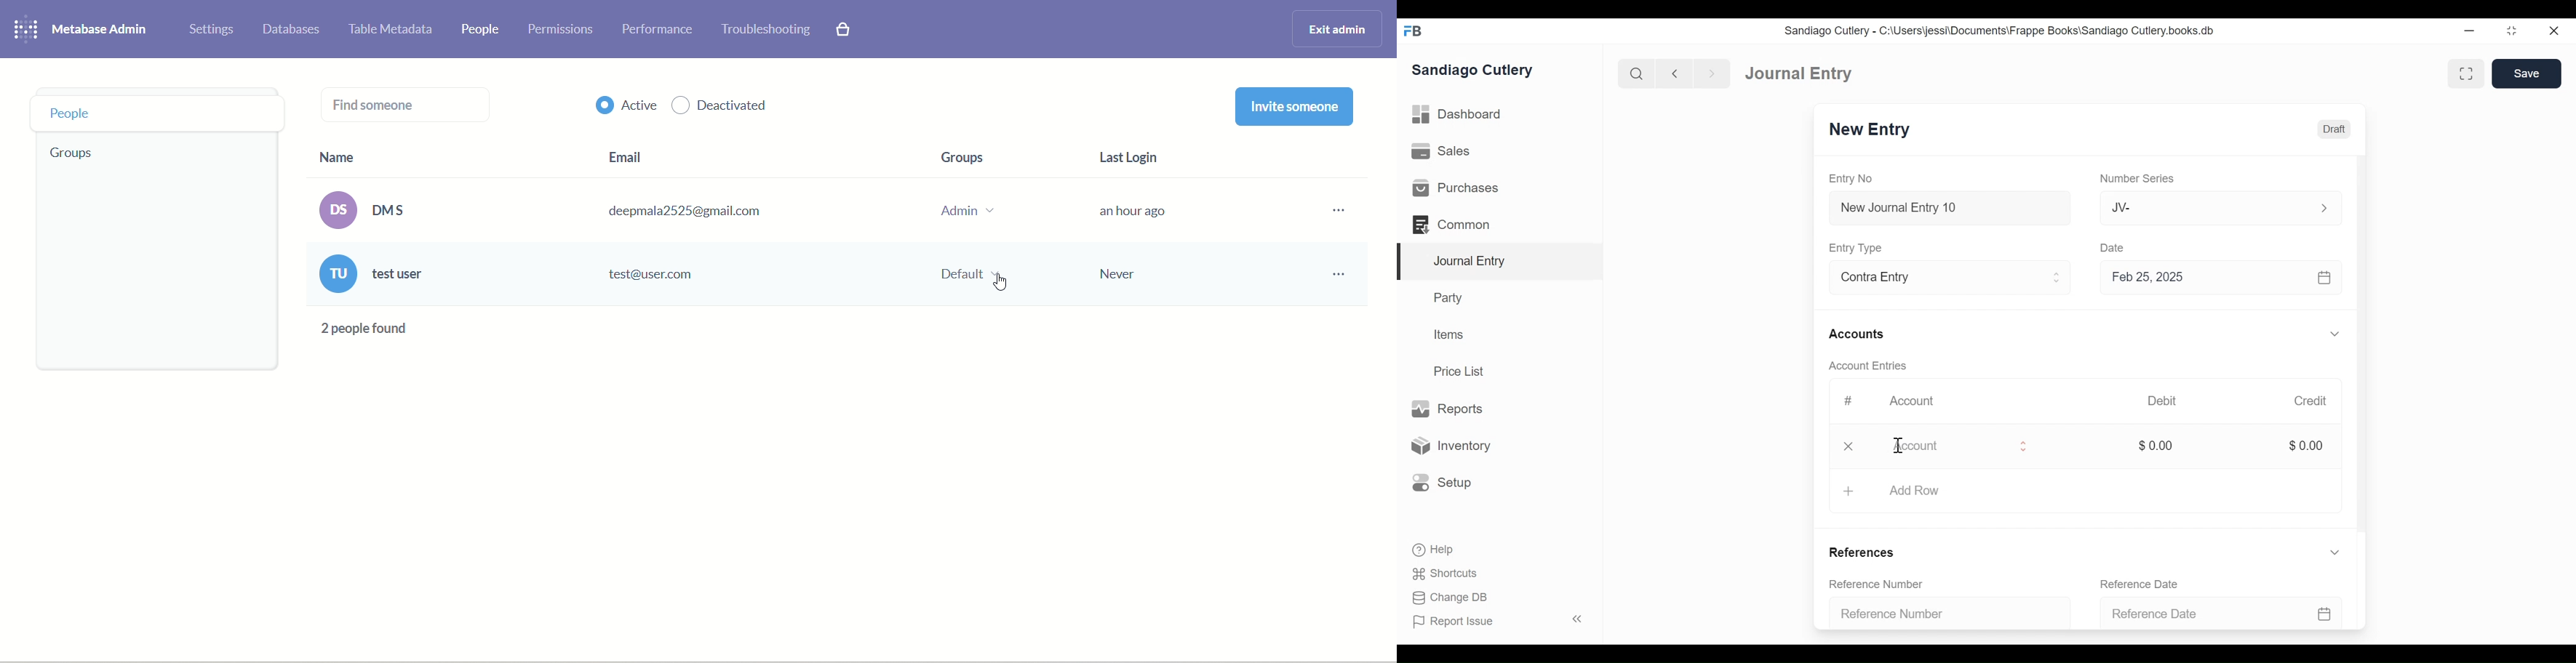 The width and height of the screenshot is (2576, 672). What do you see at coordinates (1851, 400) in the screenshot?
I see `#` at bounding box center [1851, 400].